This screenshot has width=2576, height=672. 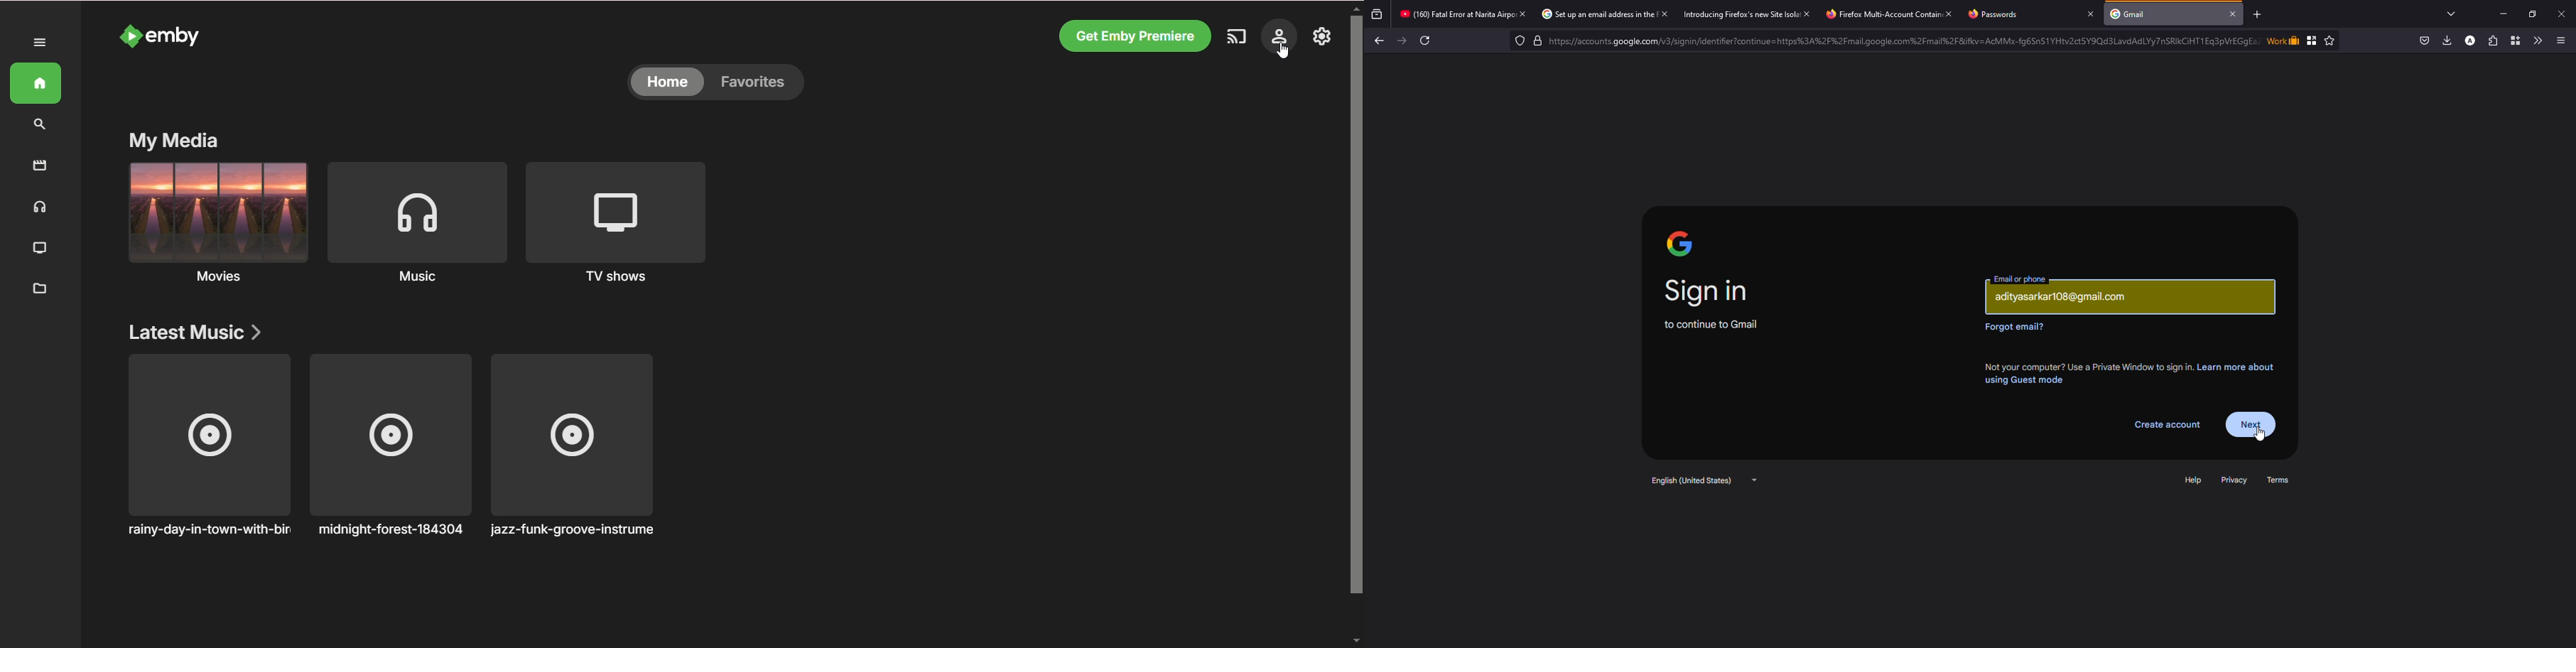 I want to click on close, so click(x=1666, y=15).